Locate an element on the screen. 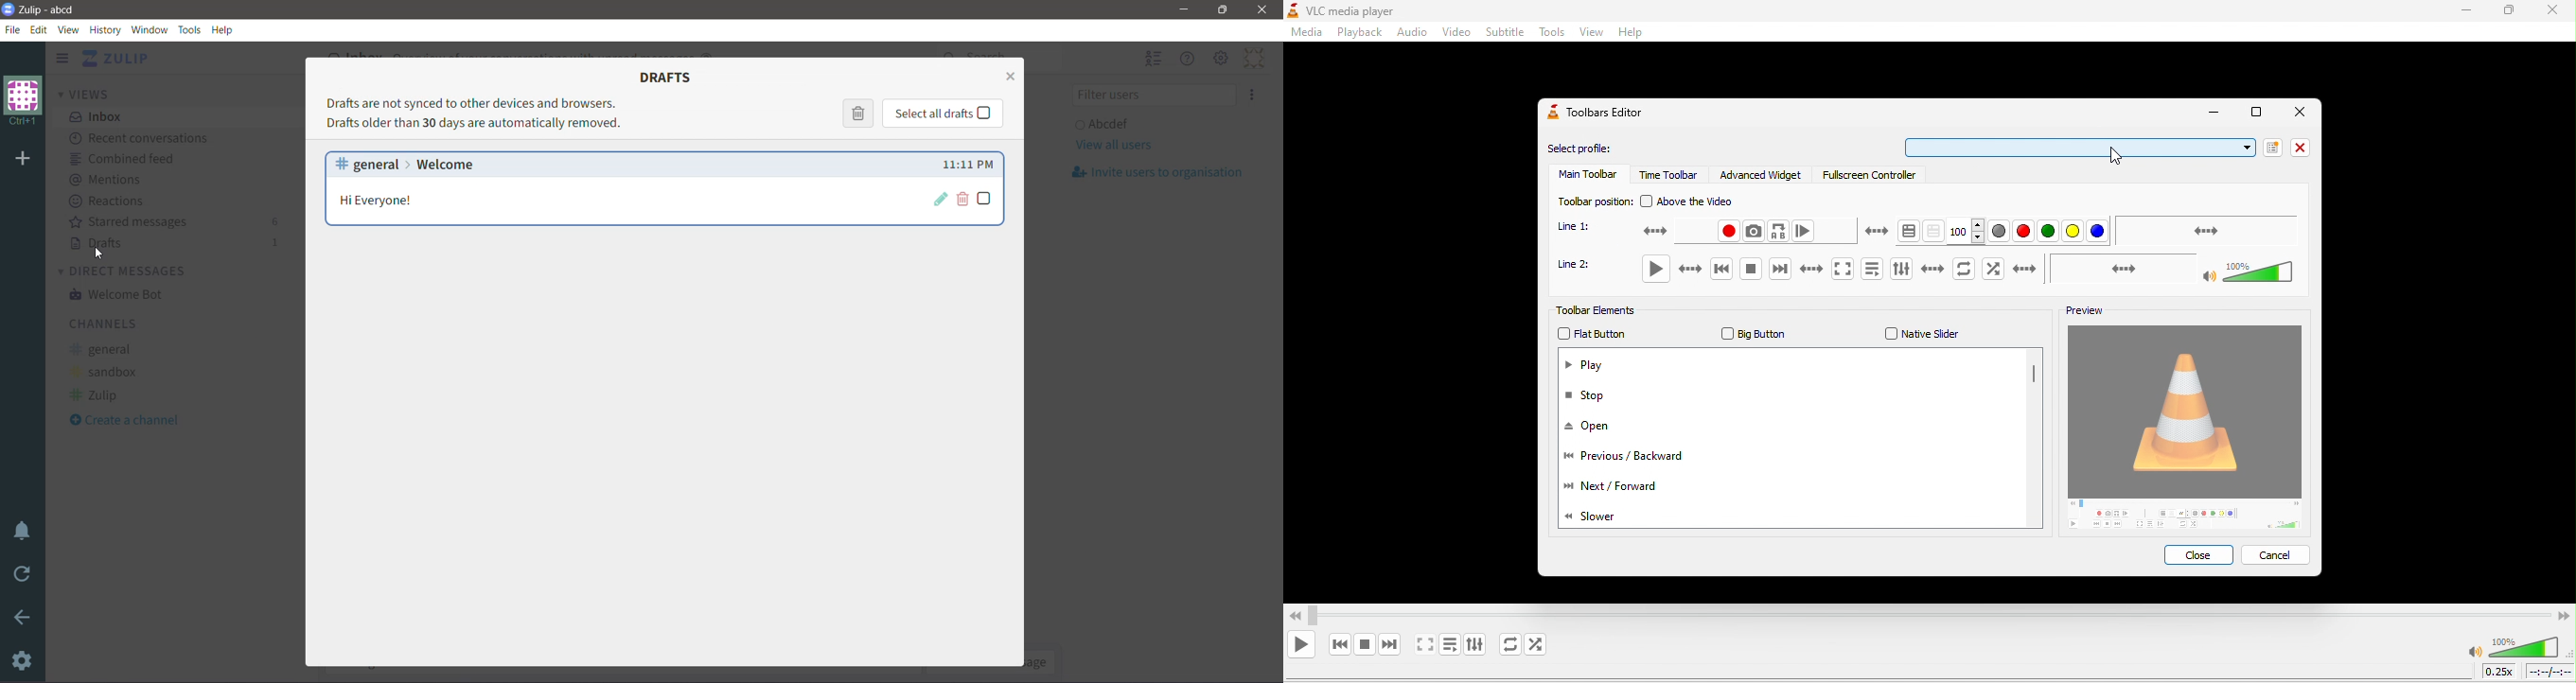  flat button is located at coordinates (1602, 334).